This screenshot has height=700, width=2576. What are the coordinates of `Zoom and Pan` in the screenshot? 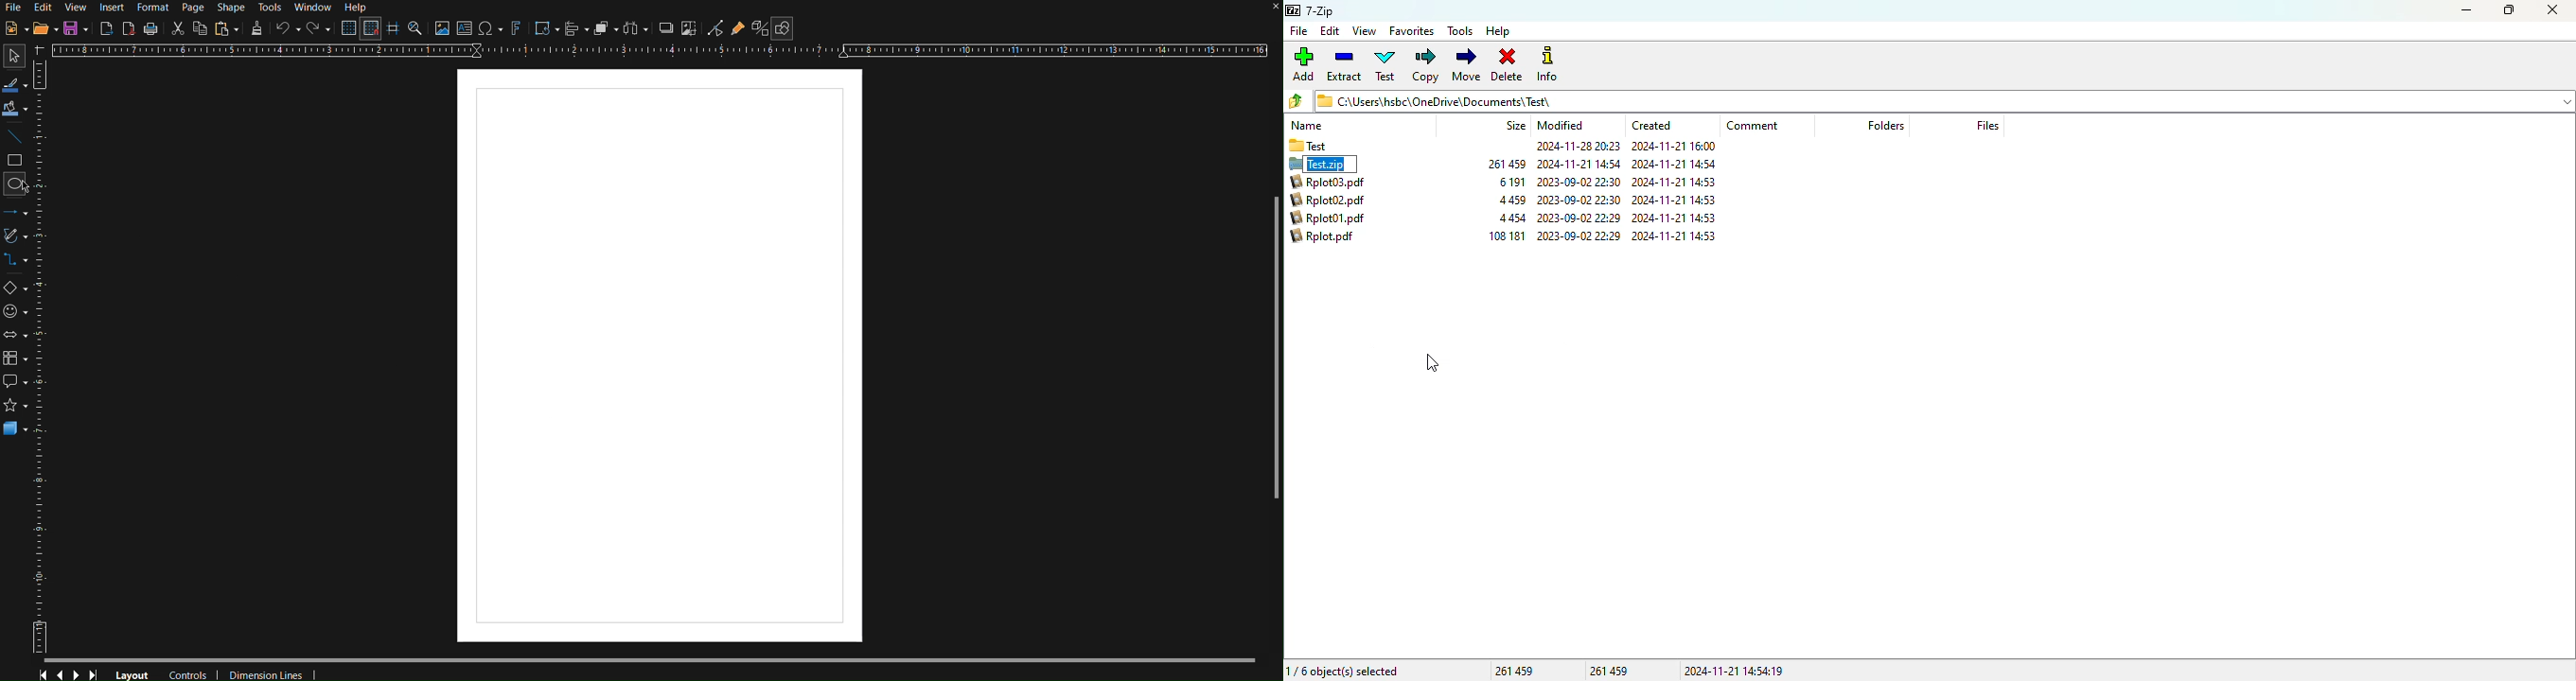 It's located at (415, 29).